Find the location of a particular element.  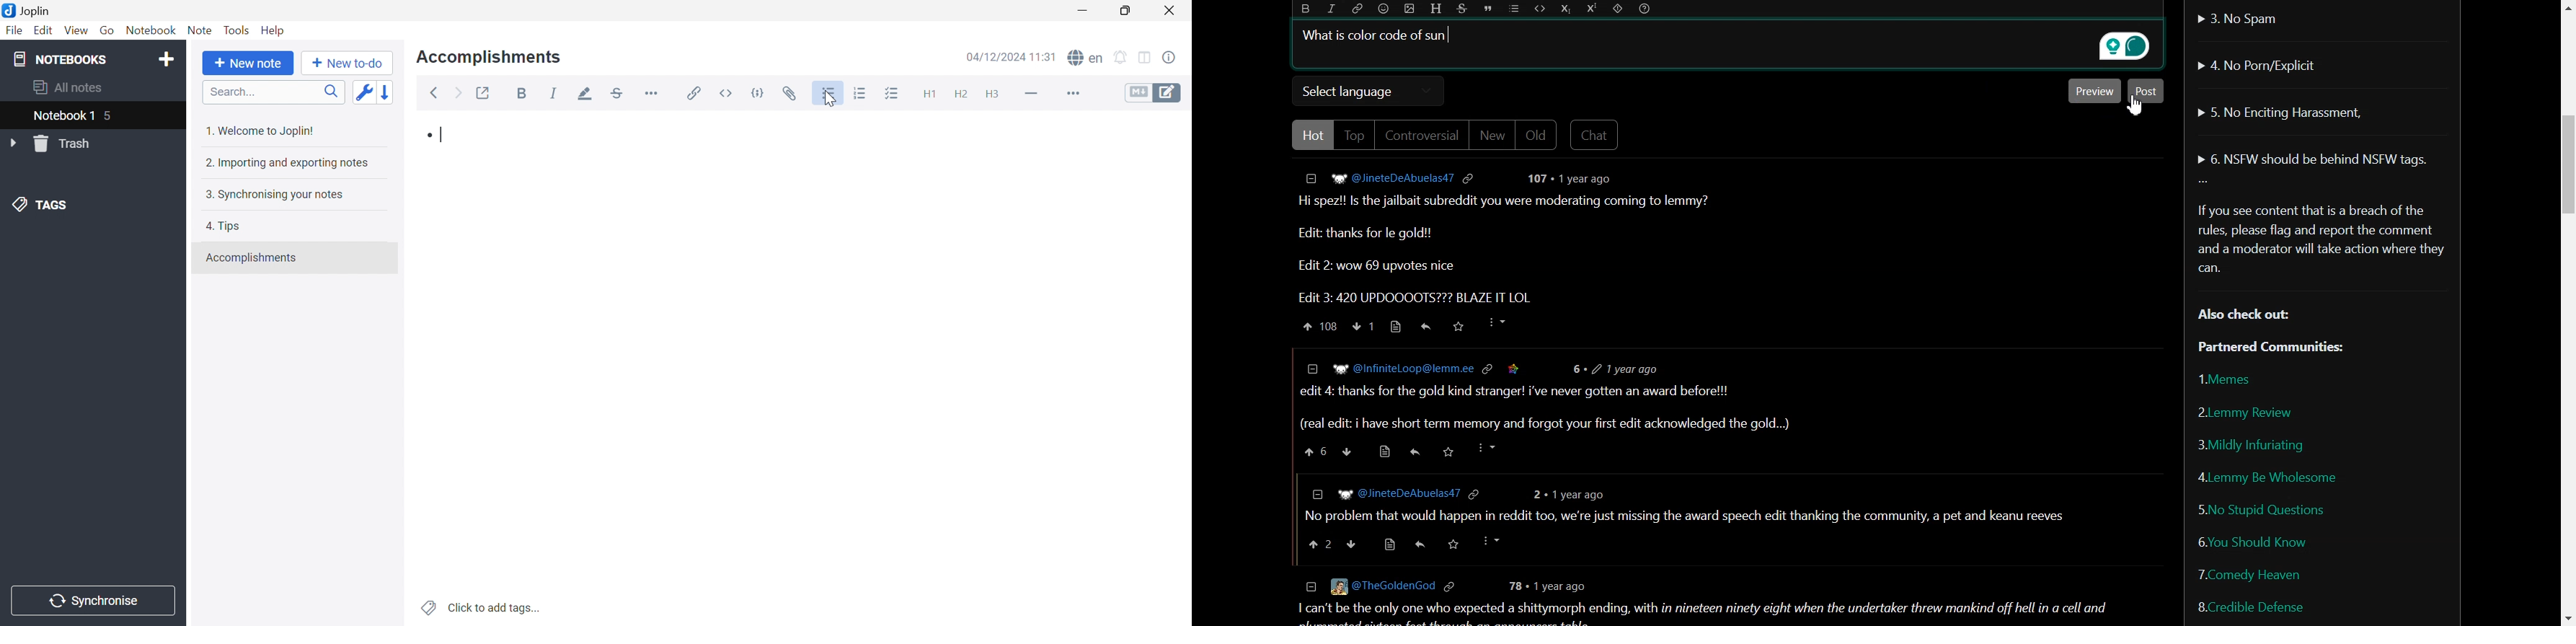

Checkbox list is located at coordinates (895, 94).